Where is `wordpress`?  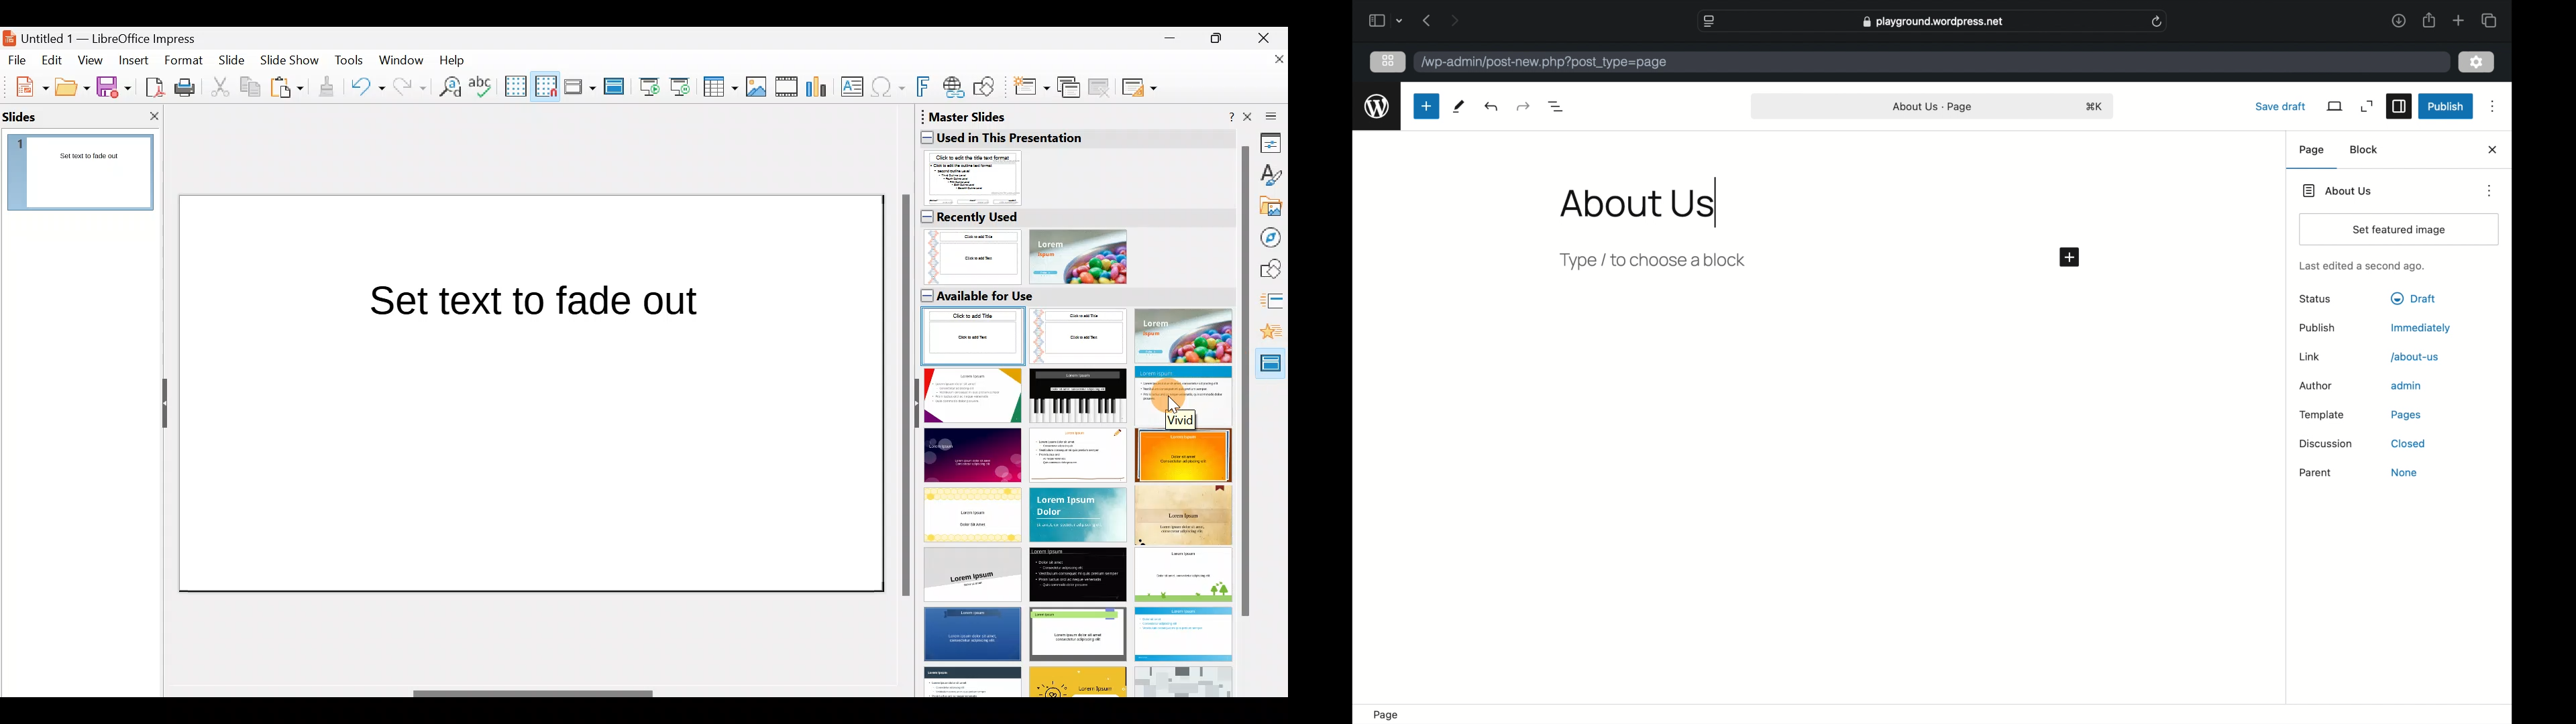
wordpress is located at coordinates (1378, 107).